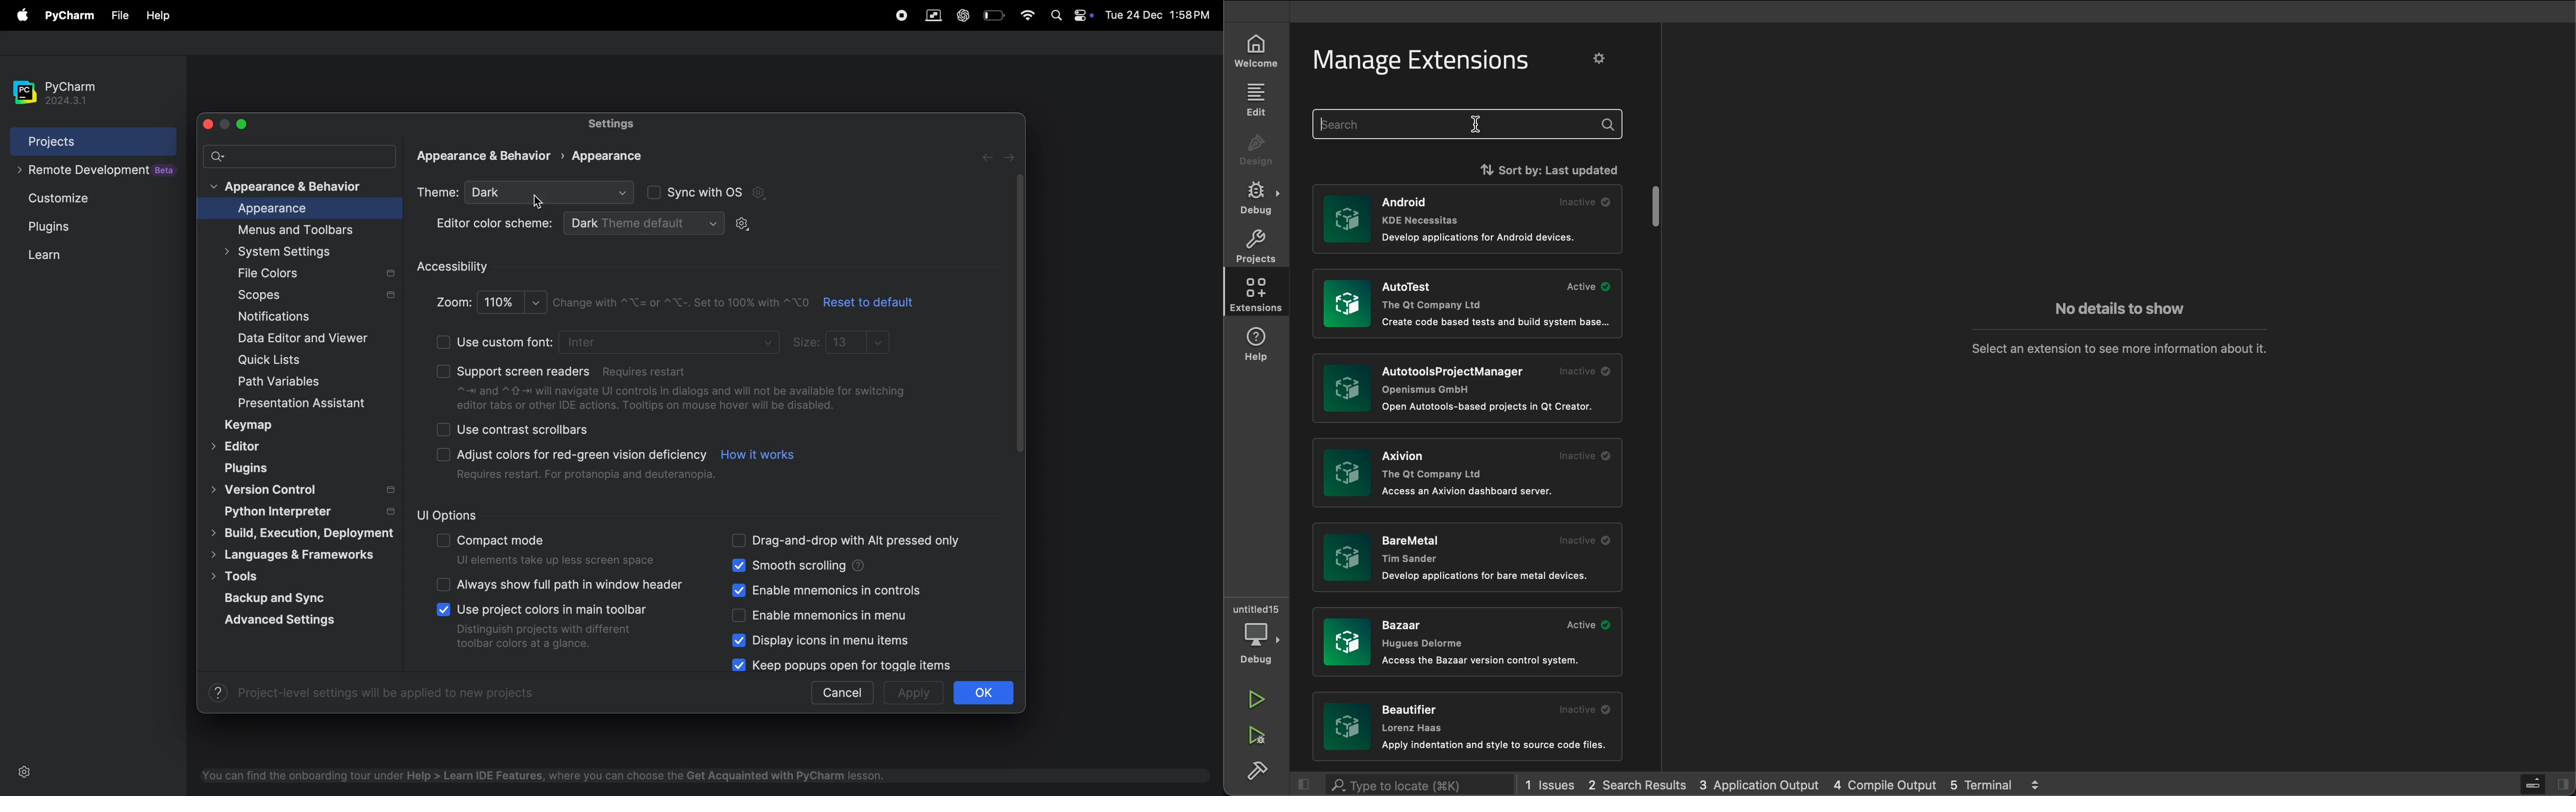 The image size is (2576, 812). I want to click on record, so click(900, 16).